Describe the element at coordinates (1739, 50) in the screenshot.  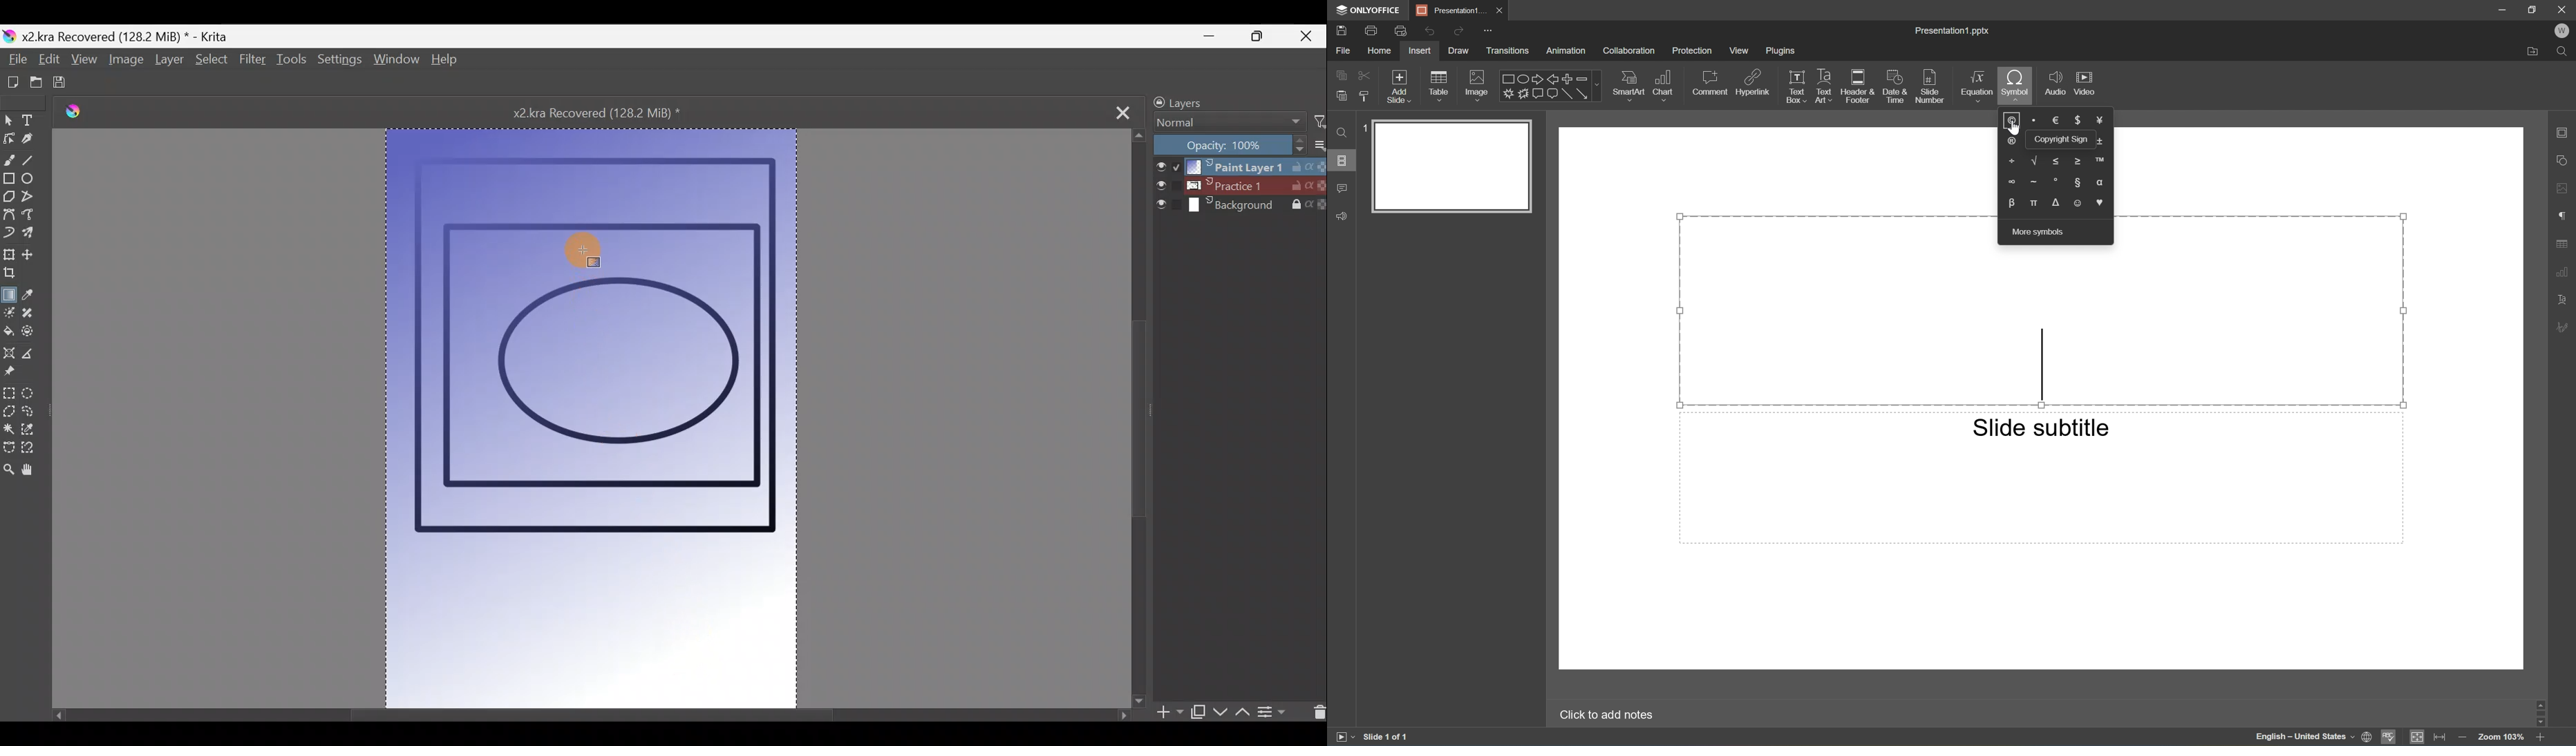
I see `View` at that location.